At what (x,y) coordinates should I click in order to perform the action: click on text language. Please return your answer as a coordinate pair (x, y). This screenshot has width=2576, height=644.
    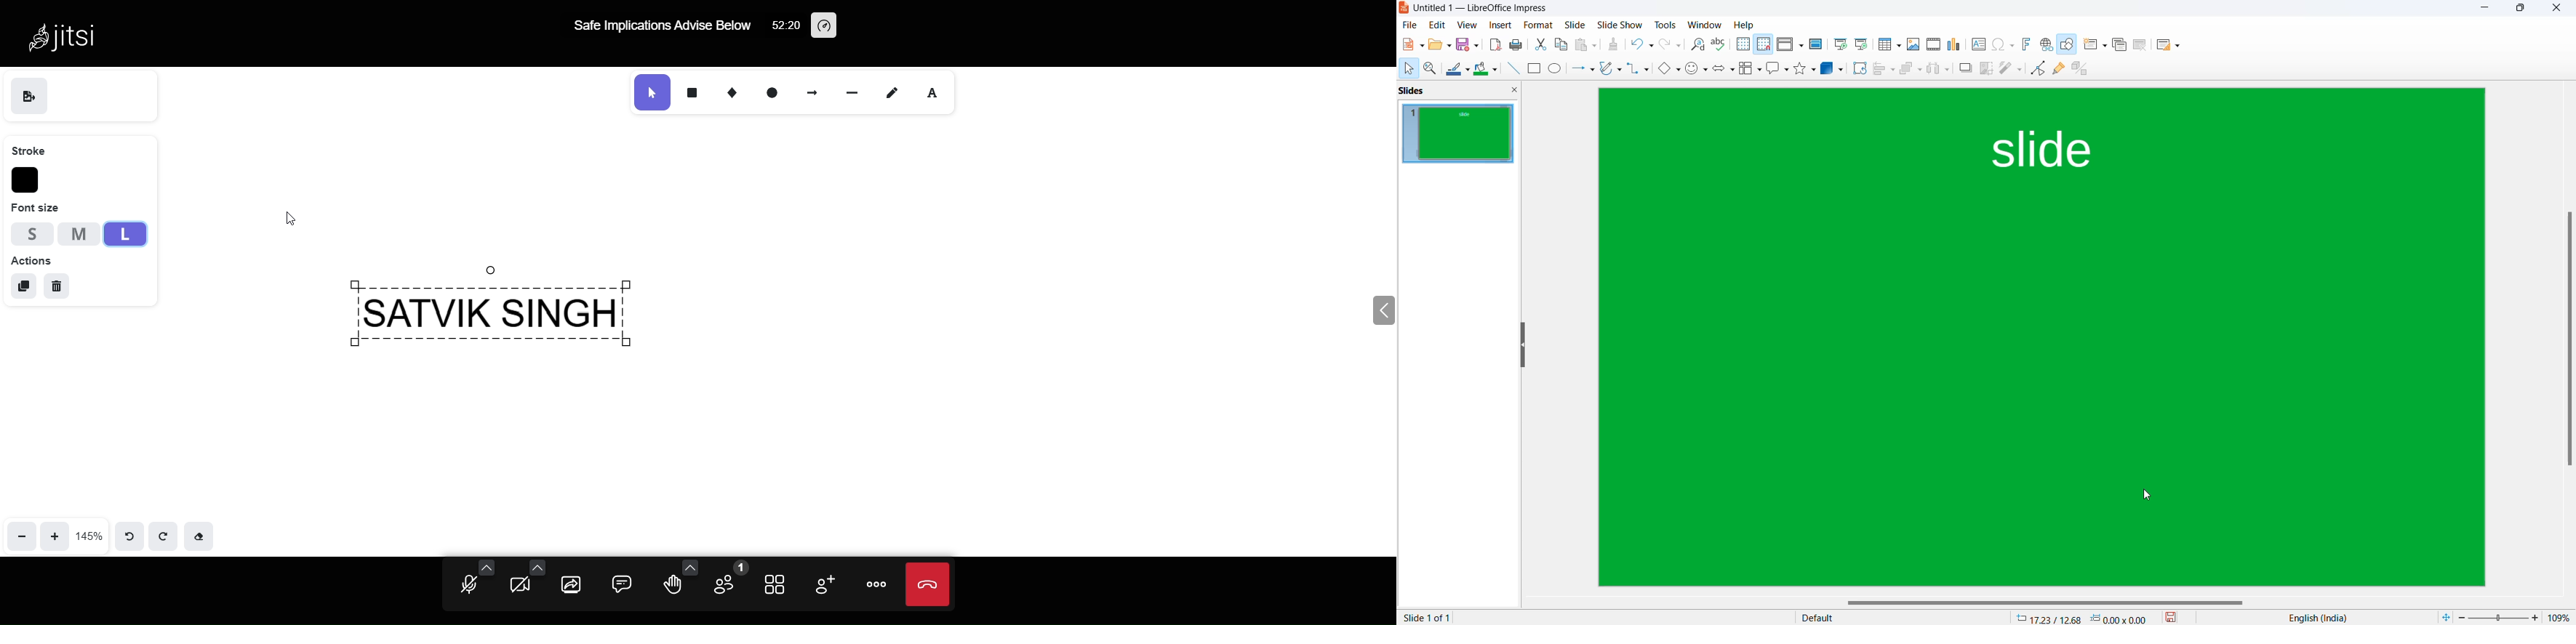
    Looking at the image, I should click on (2314, 618).